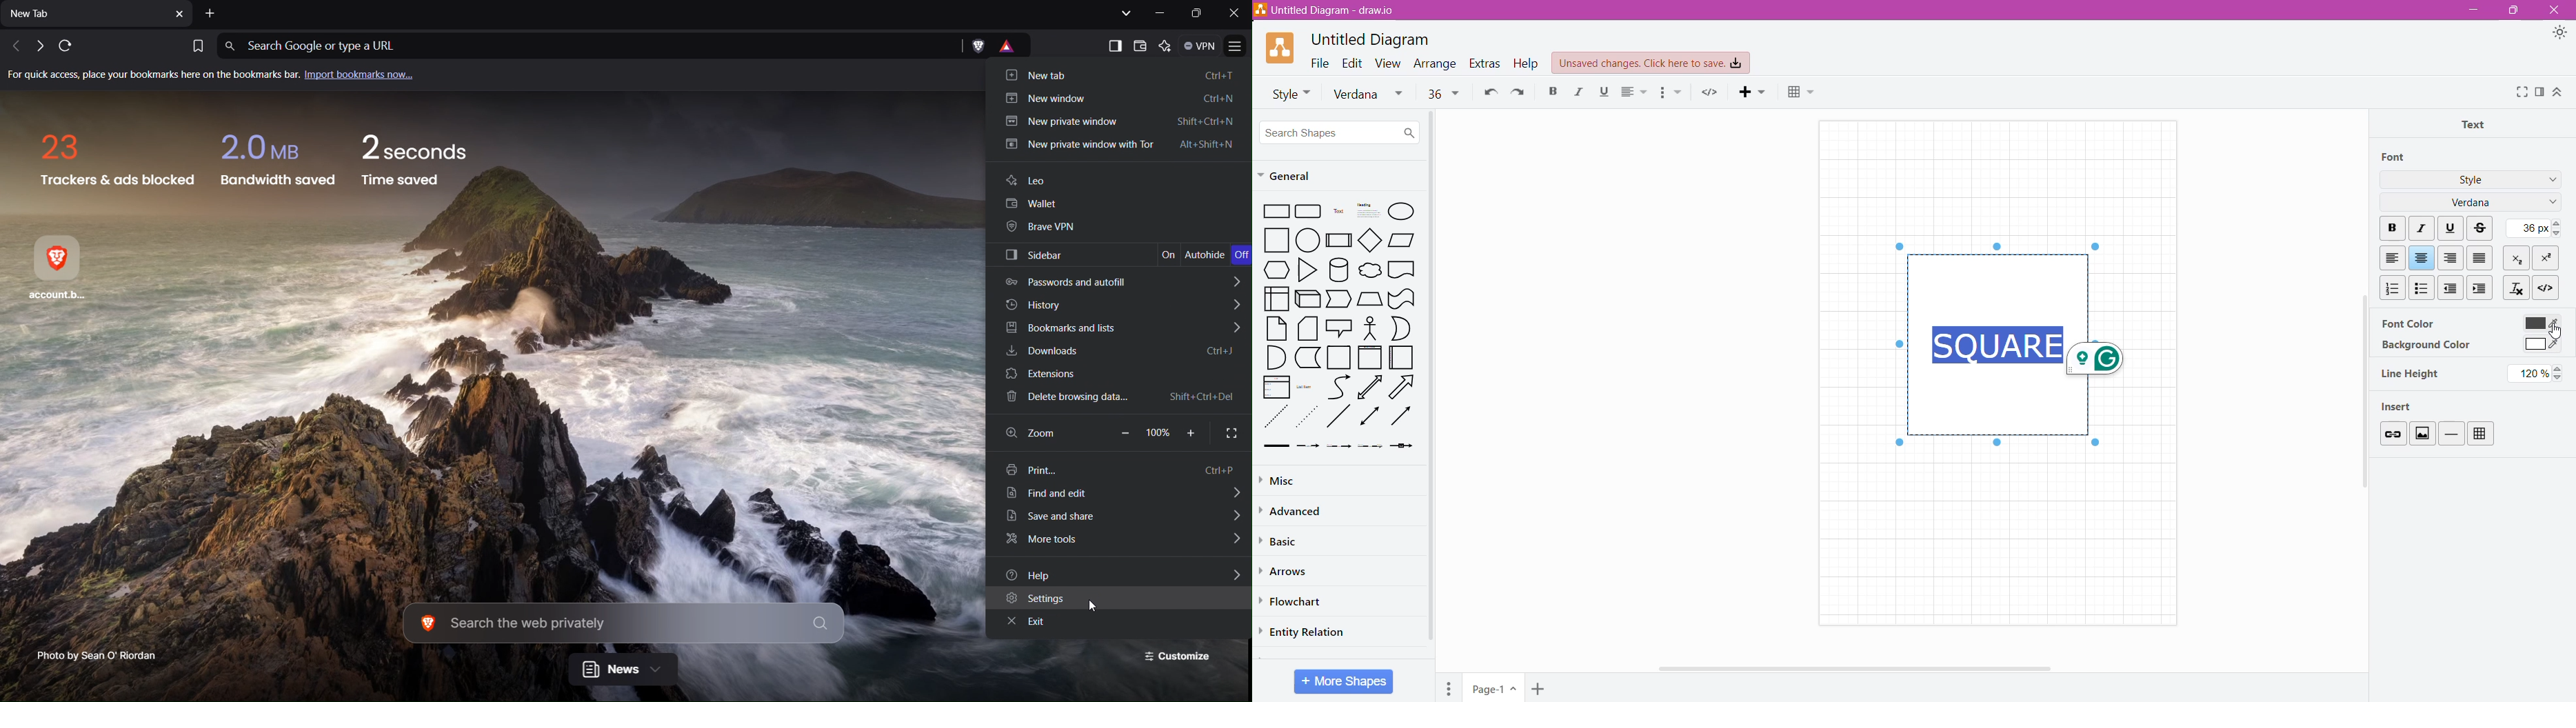 This screenshot has width=2576, height=728. I want to click on square, so click(1272, 240).